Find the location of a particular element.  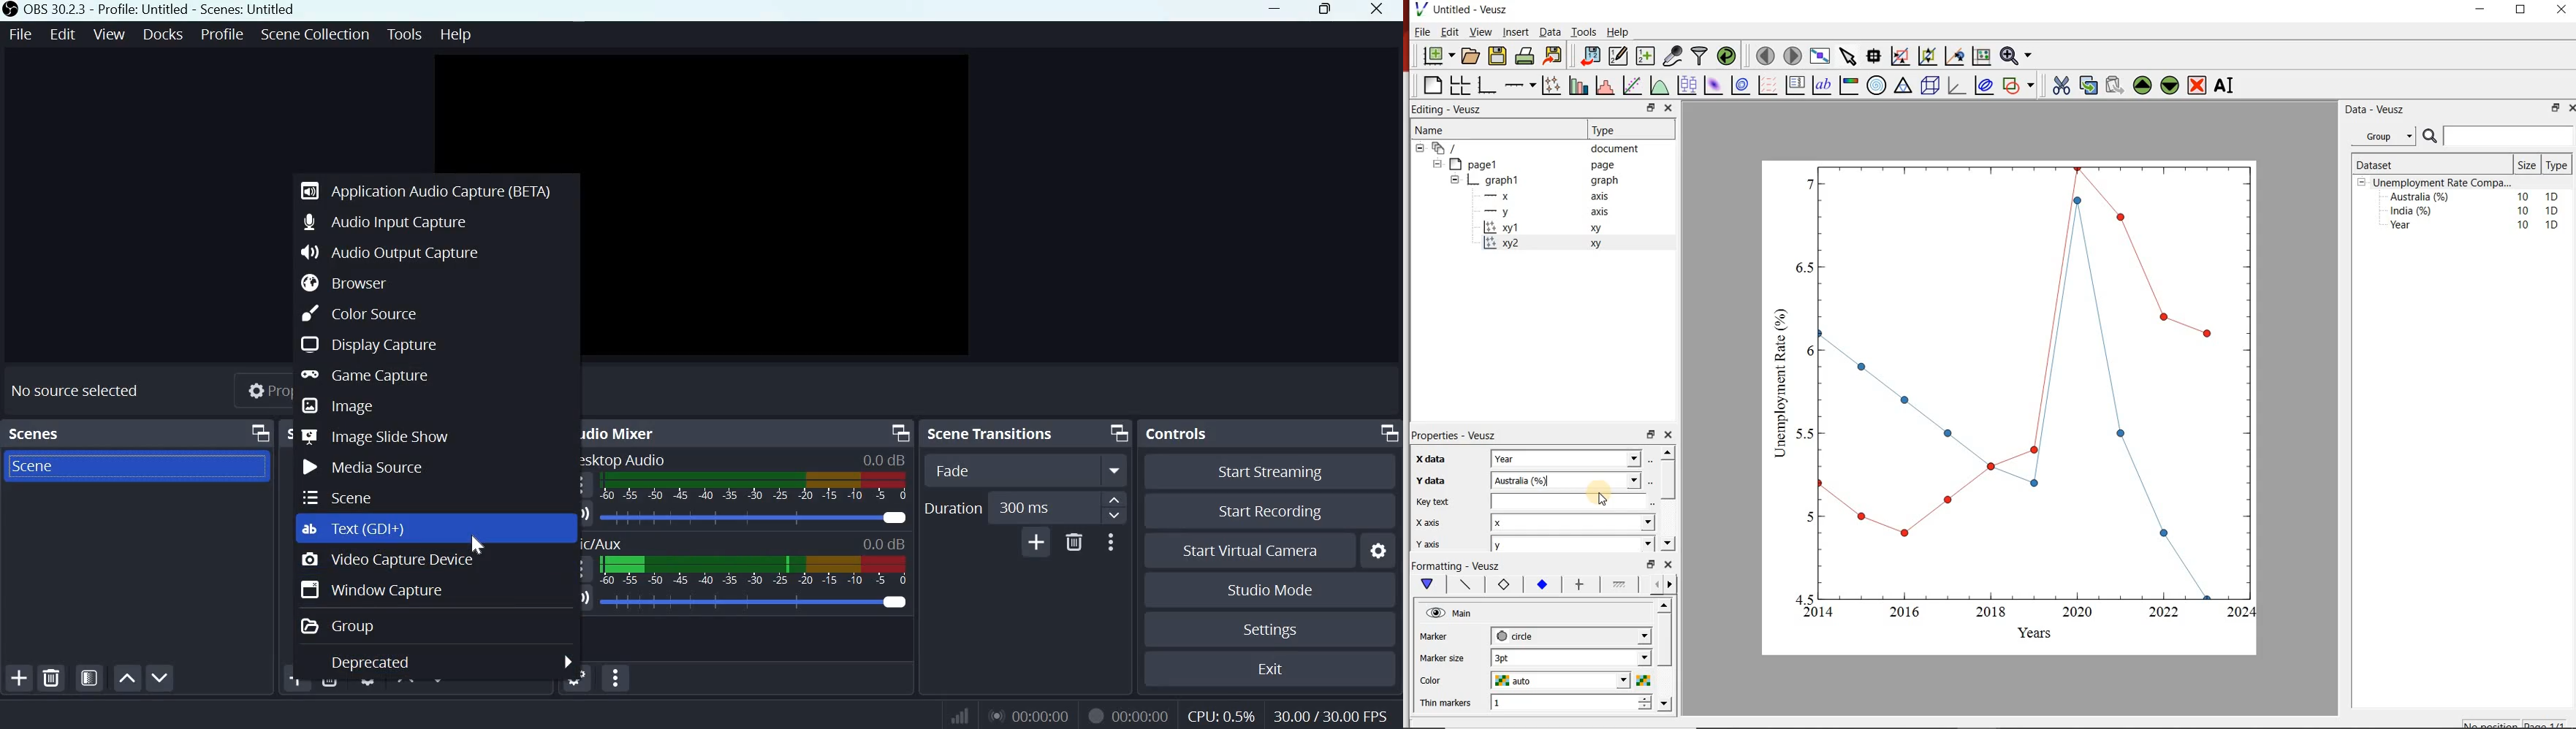

Edit is located at coordinates (64, 34).